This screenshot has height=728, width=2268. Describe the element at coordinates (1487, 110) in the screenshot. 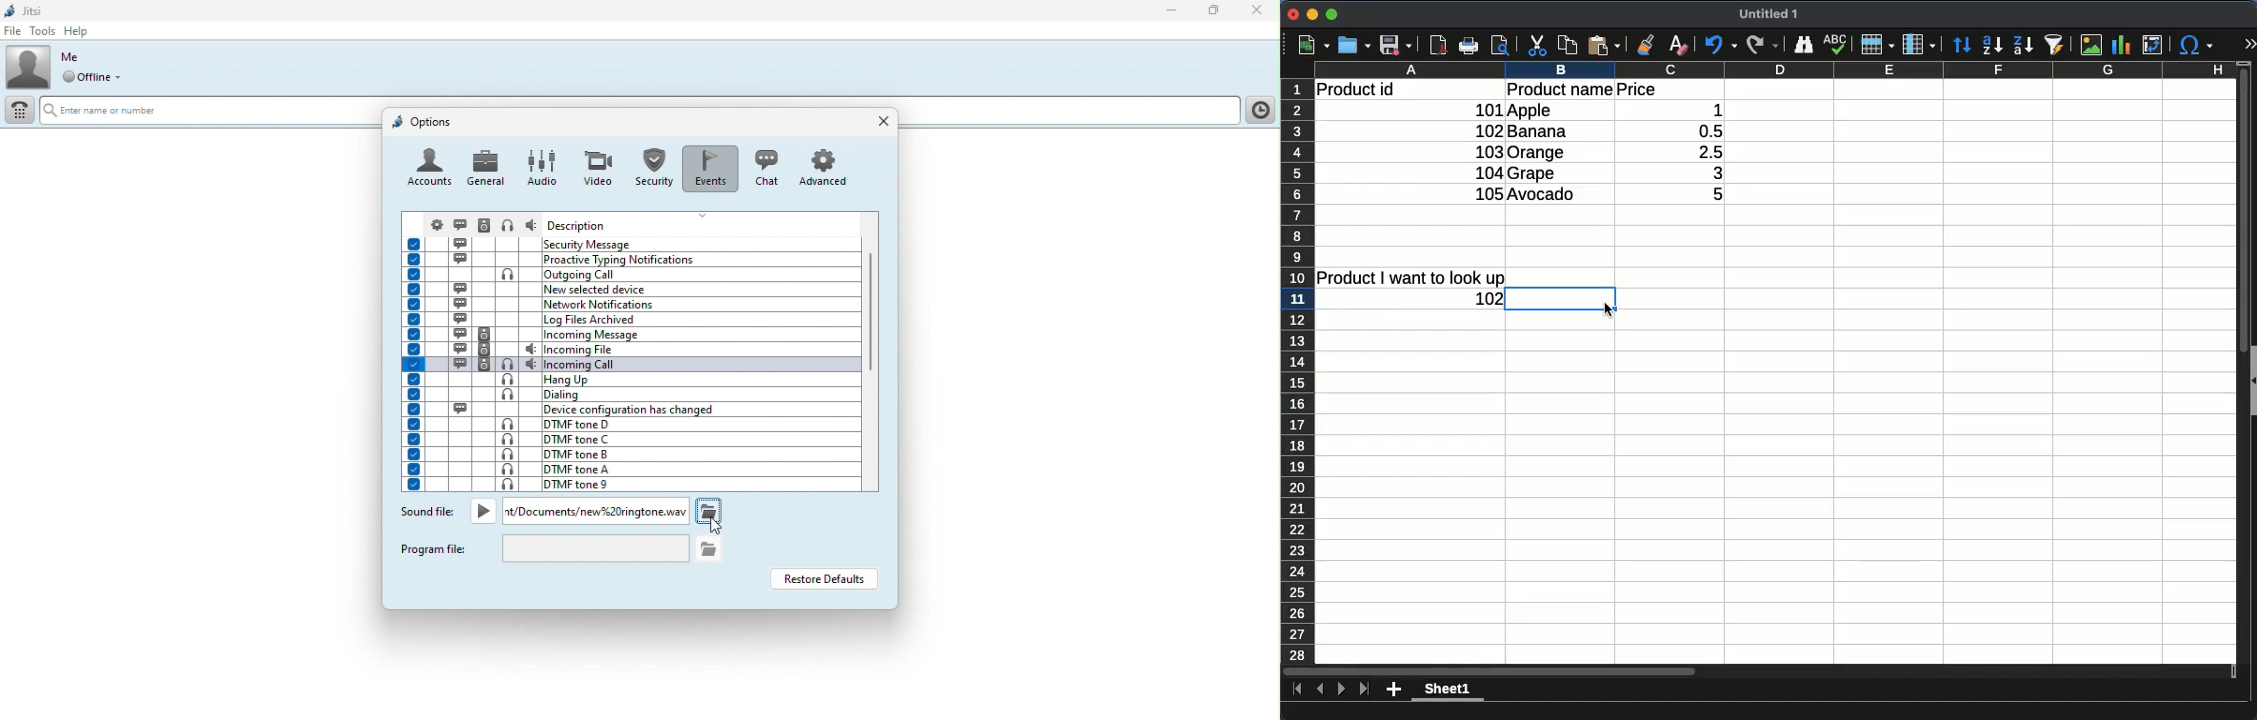

I see `101` at that location.